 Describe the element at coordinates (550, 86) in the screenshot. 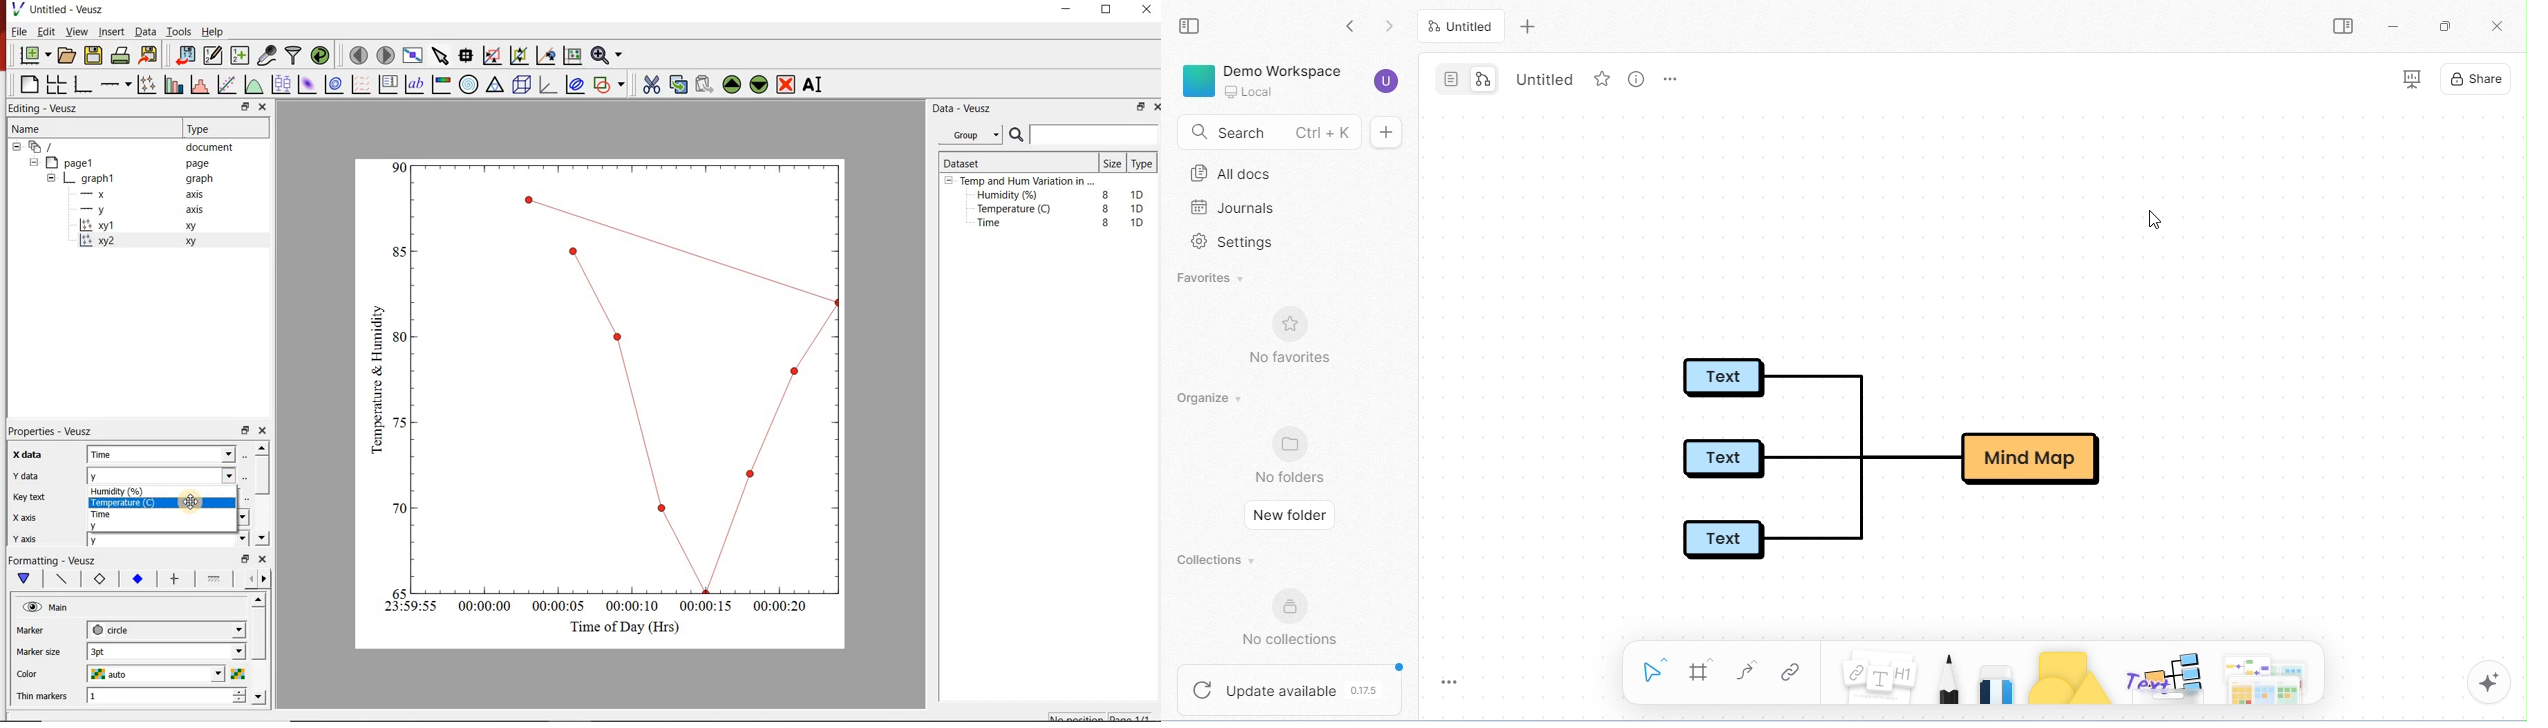

I see `3d graph` at that location.